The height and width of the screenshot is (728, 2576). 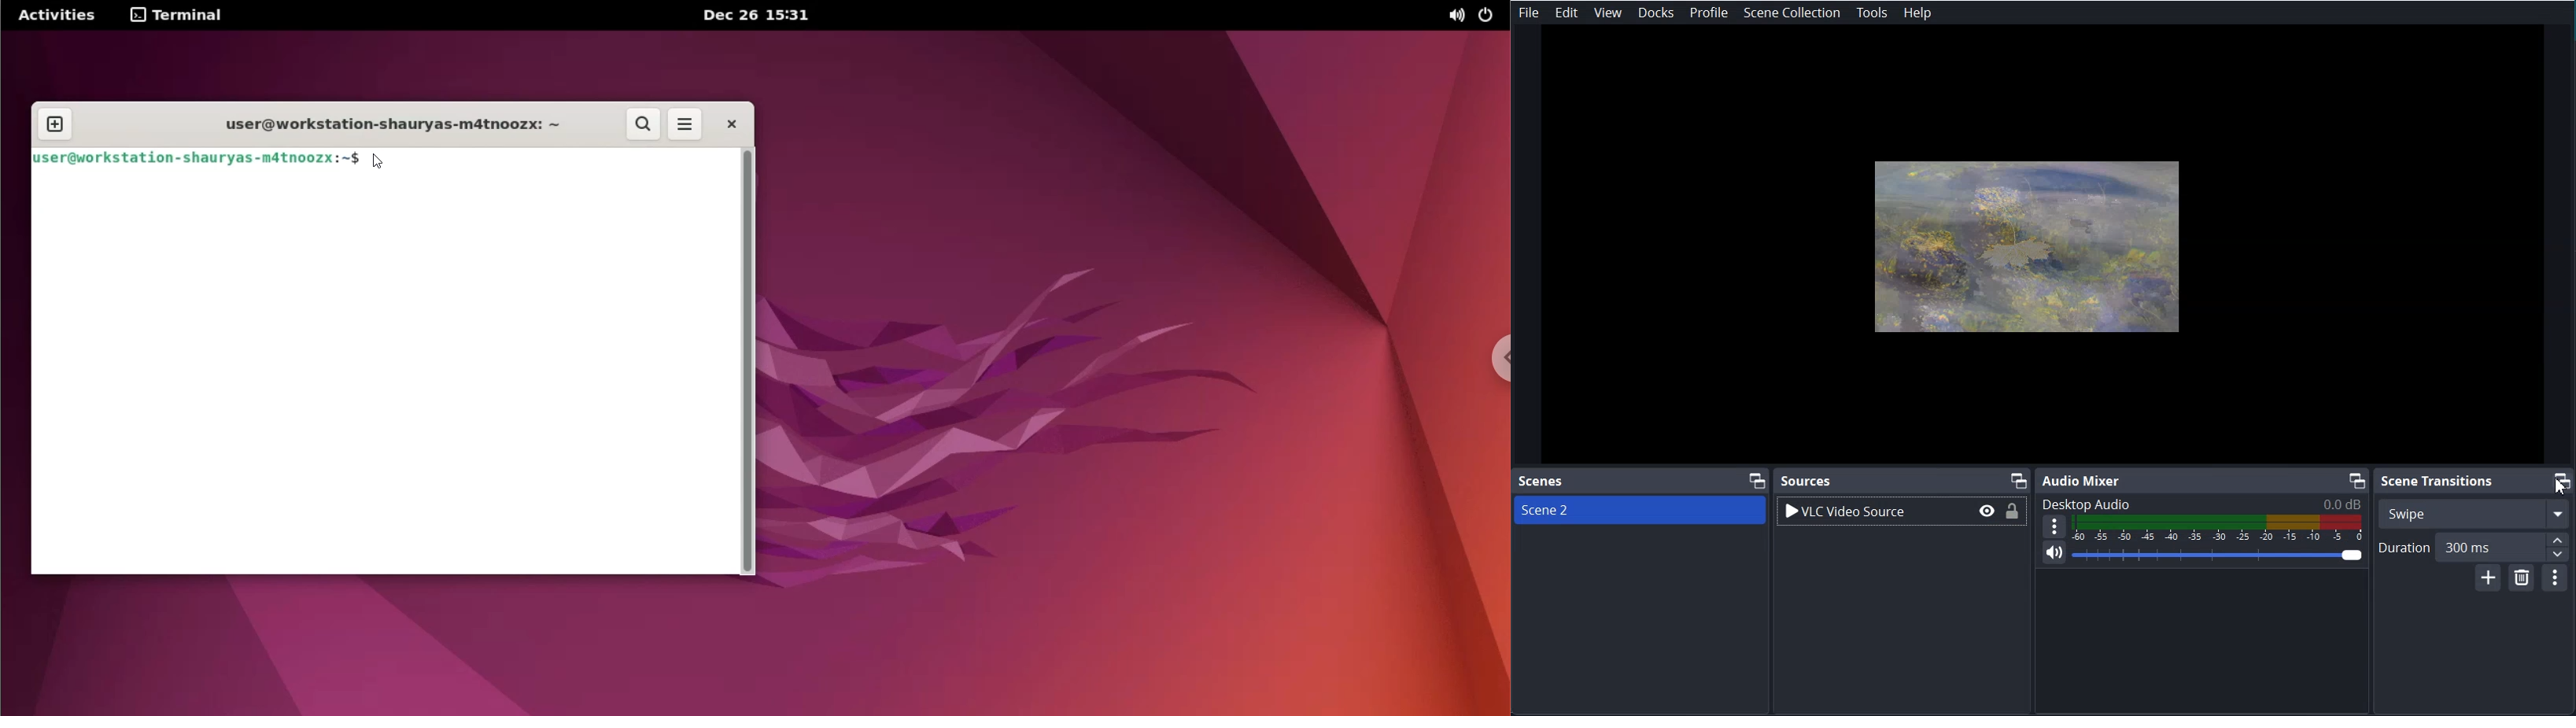 What do you see at coordinates (1542, 482) in the screenshot?
I see `Scene` at bounding box center [1542, 482].